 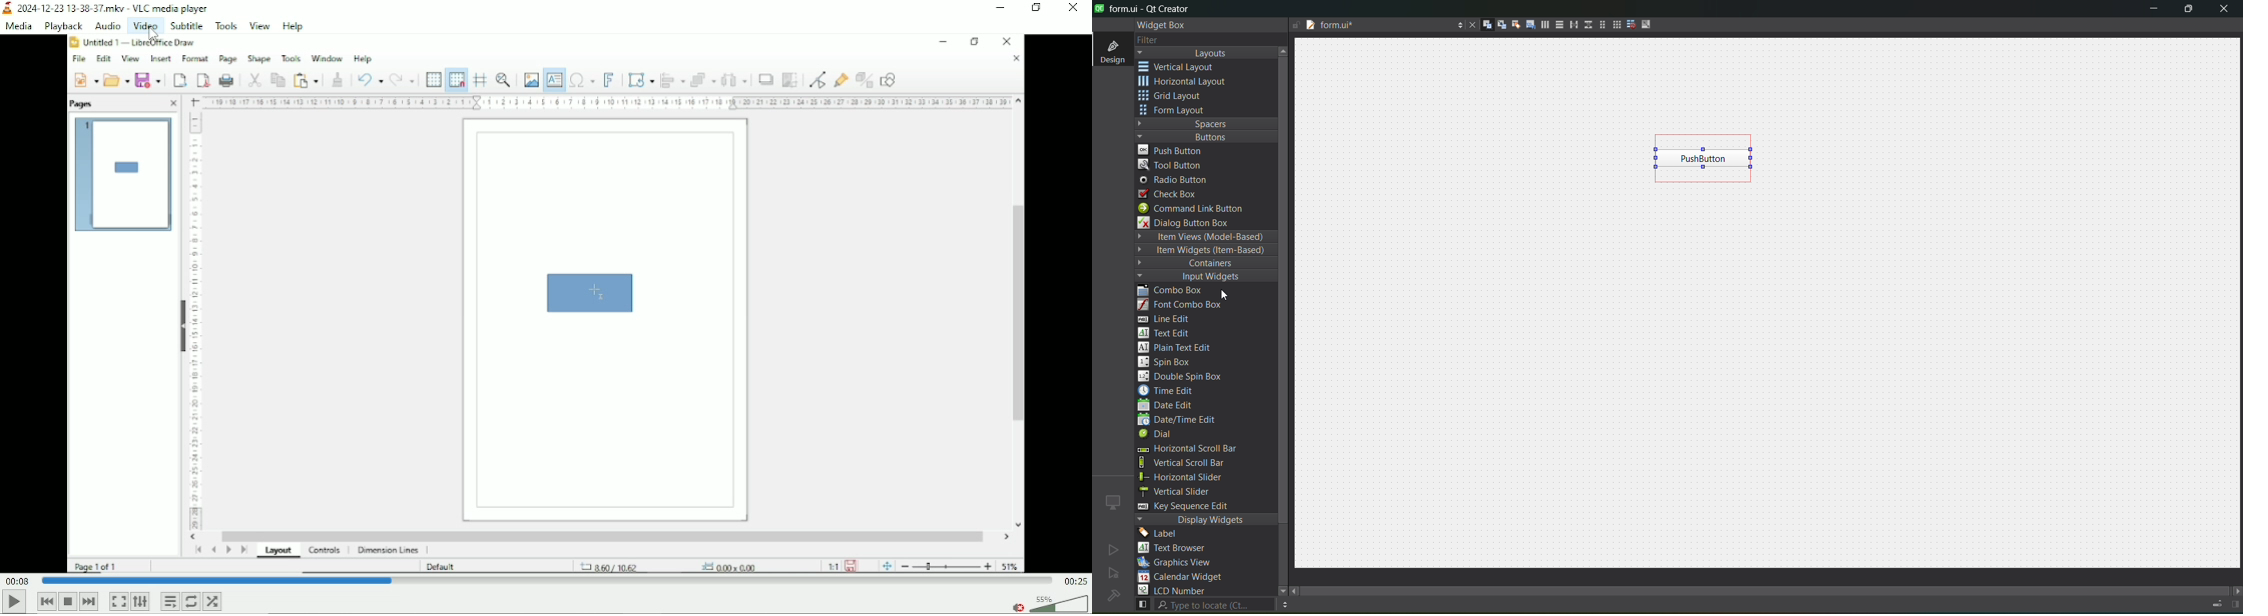 I want to click on tool, so click(x=1172, y=164).